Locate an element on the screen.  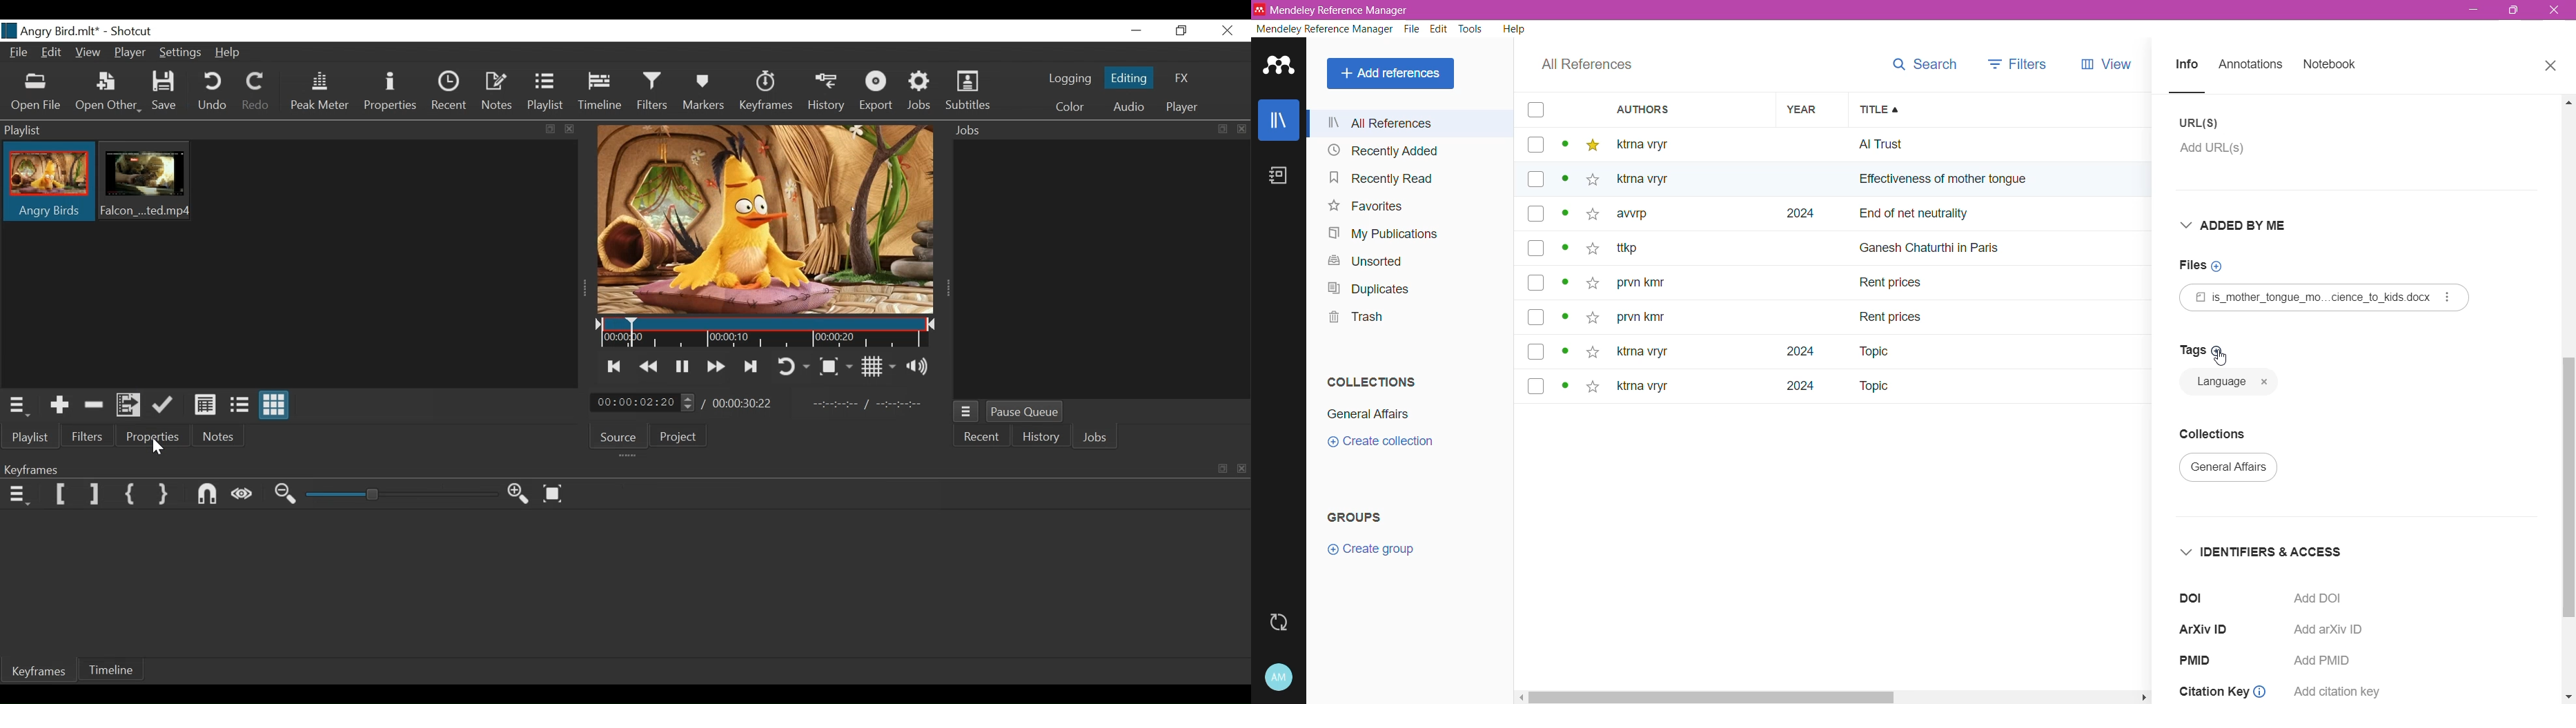
ktna vryt  is located at coordinates (1640, 353).